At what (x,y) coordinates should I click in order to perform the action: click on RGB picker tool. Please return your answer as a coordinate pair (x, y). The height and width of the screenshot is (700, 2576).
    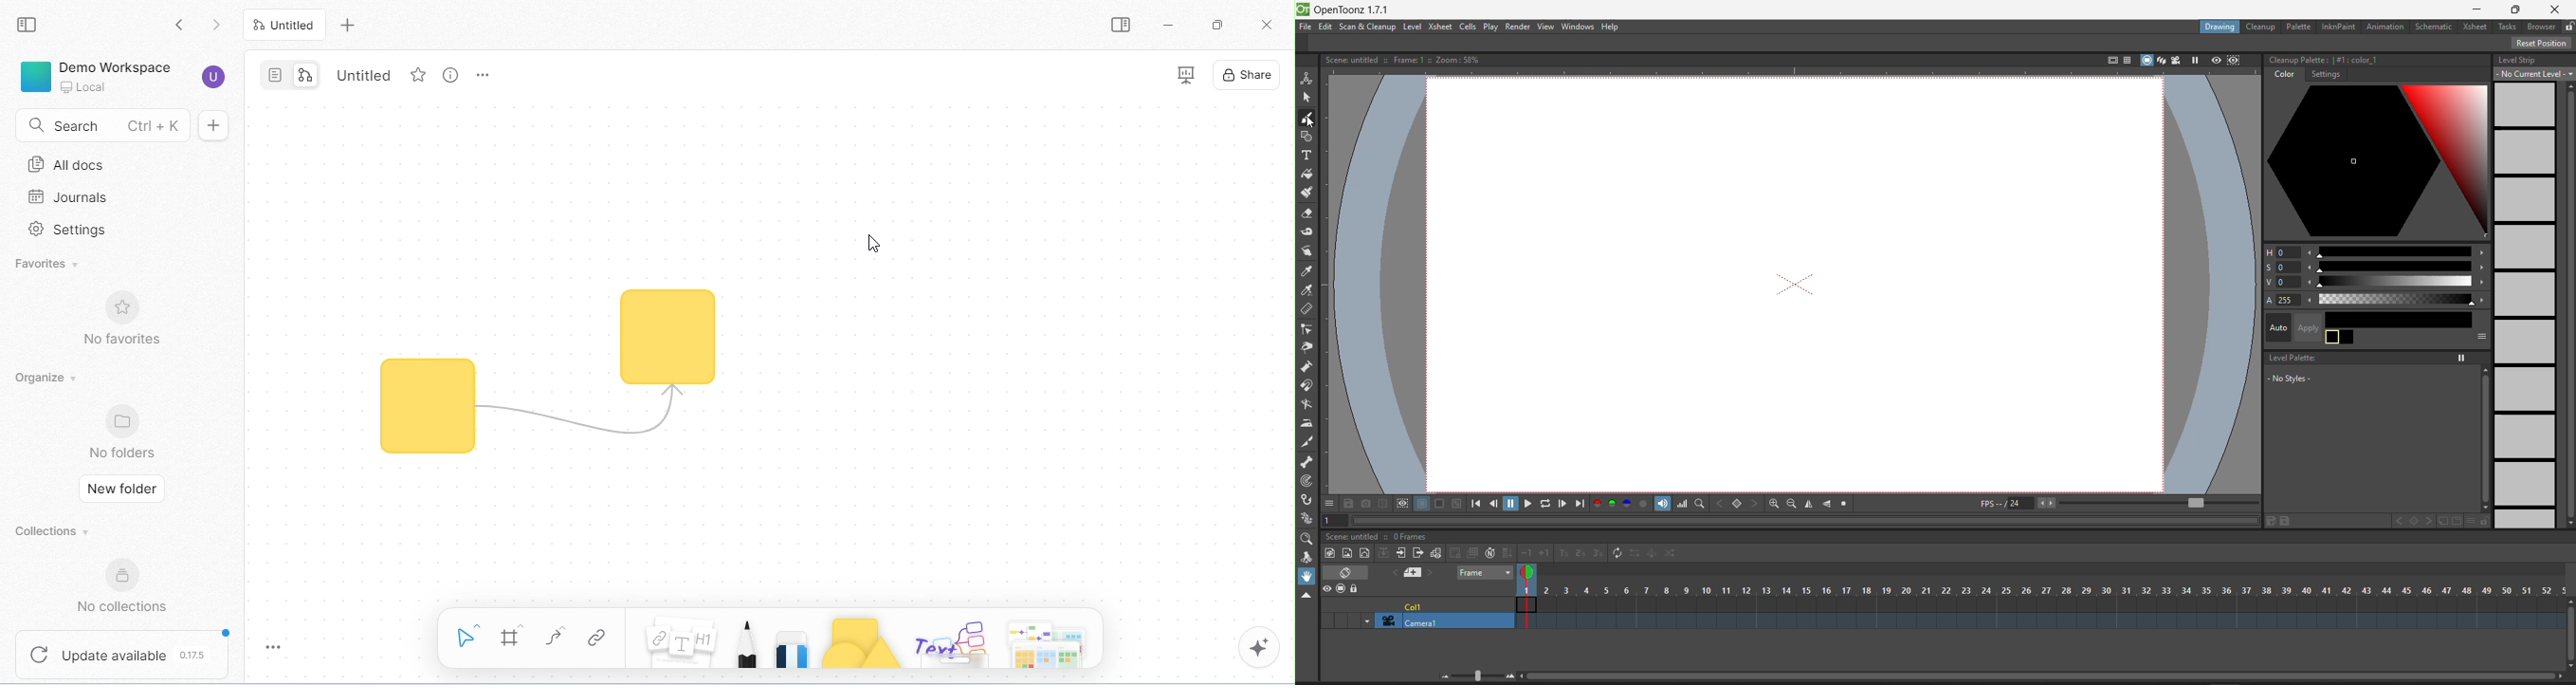
    Looking at the image, I should click on (1309, 291).